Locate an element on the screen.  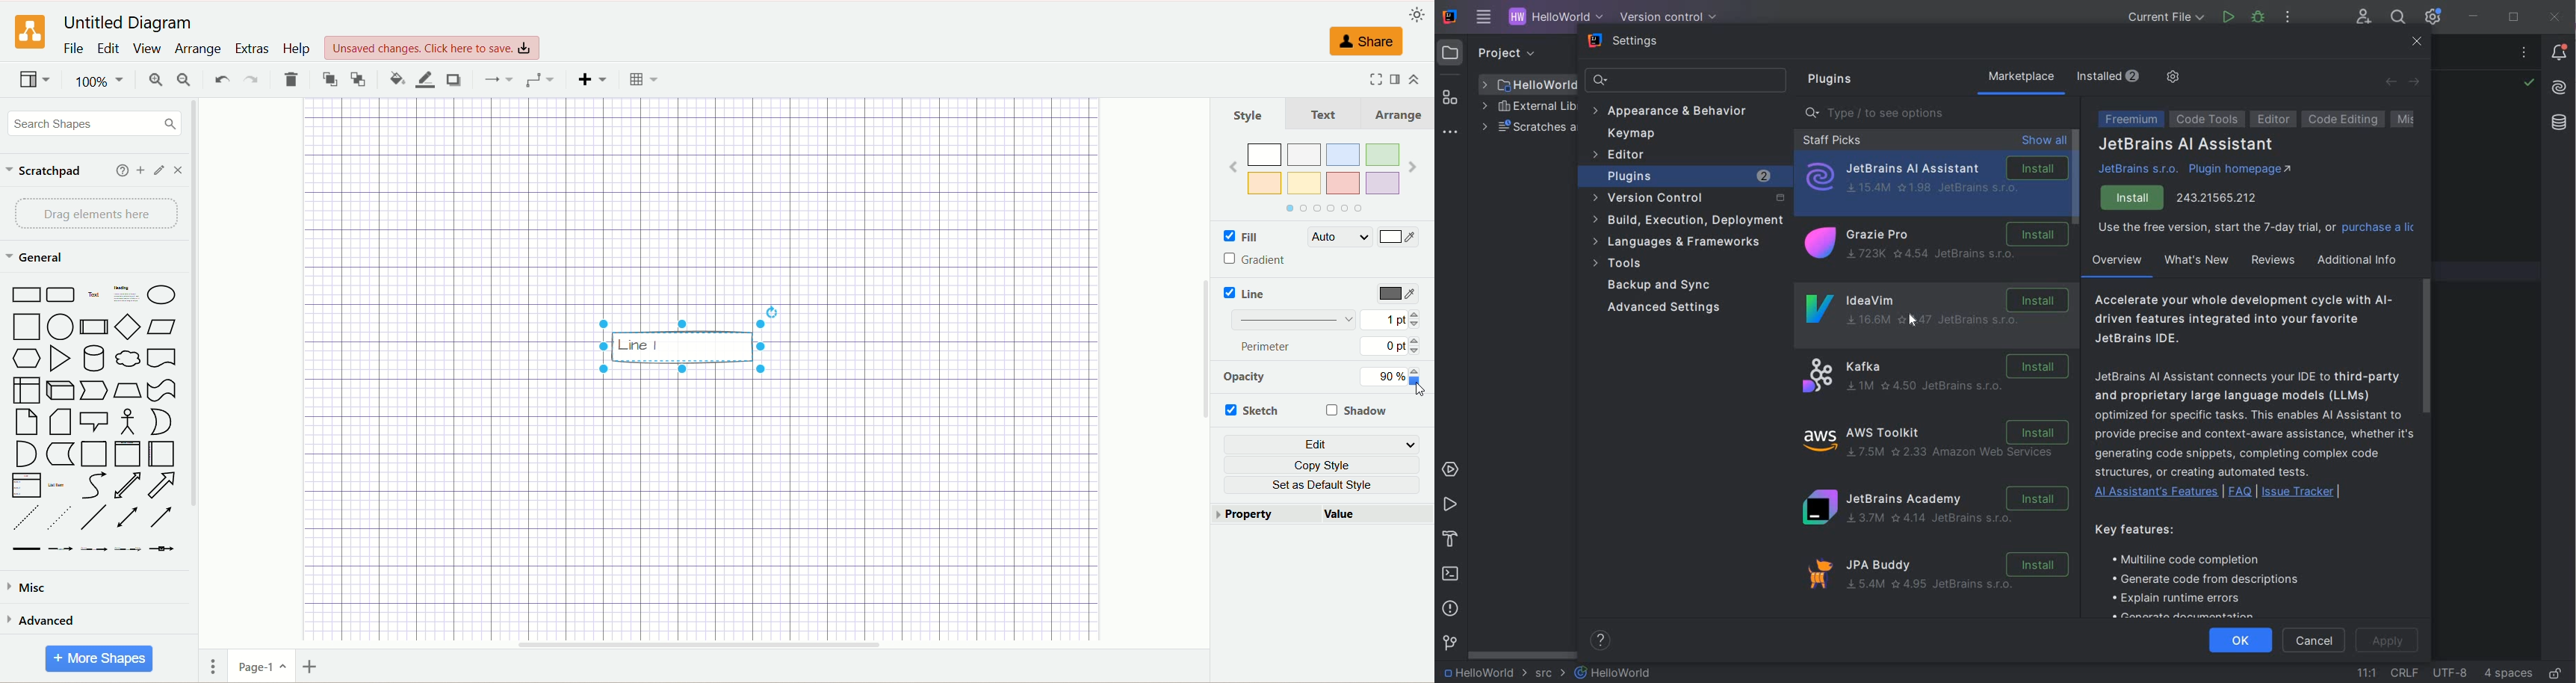
share is located at coordinates (1364, 41).